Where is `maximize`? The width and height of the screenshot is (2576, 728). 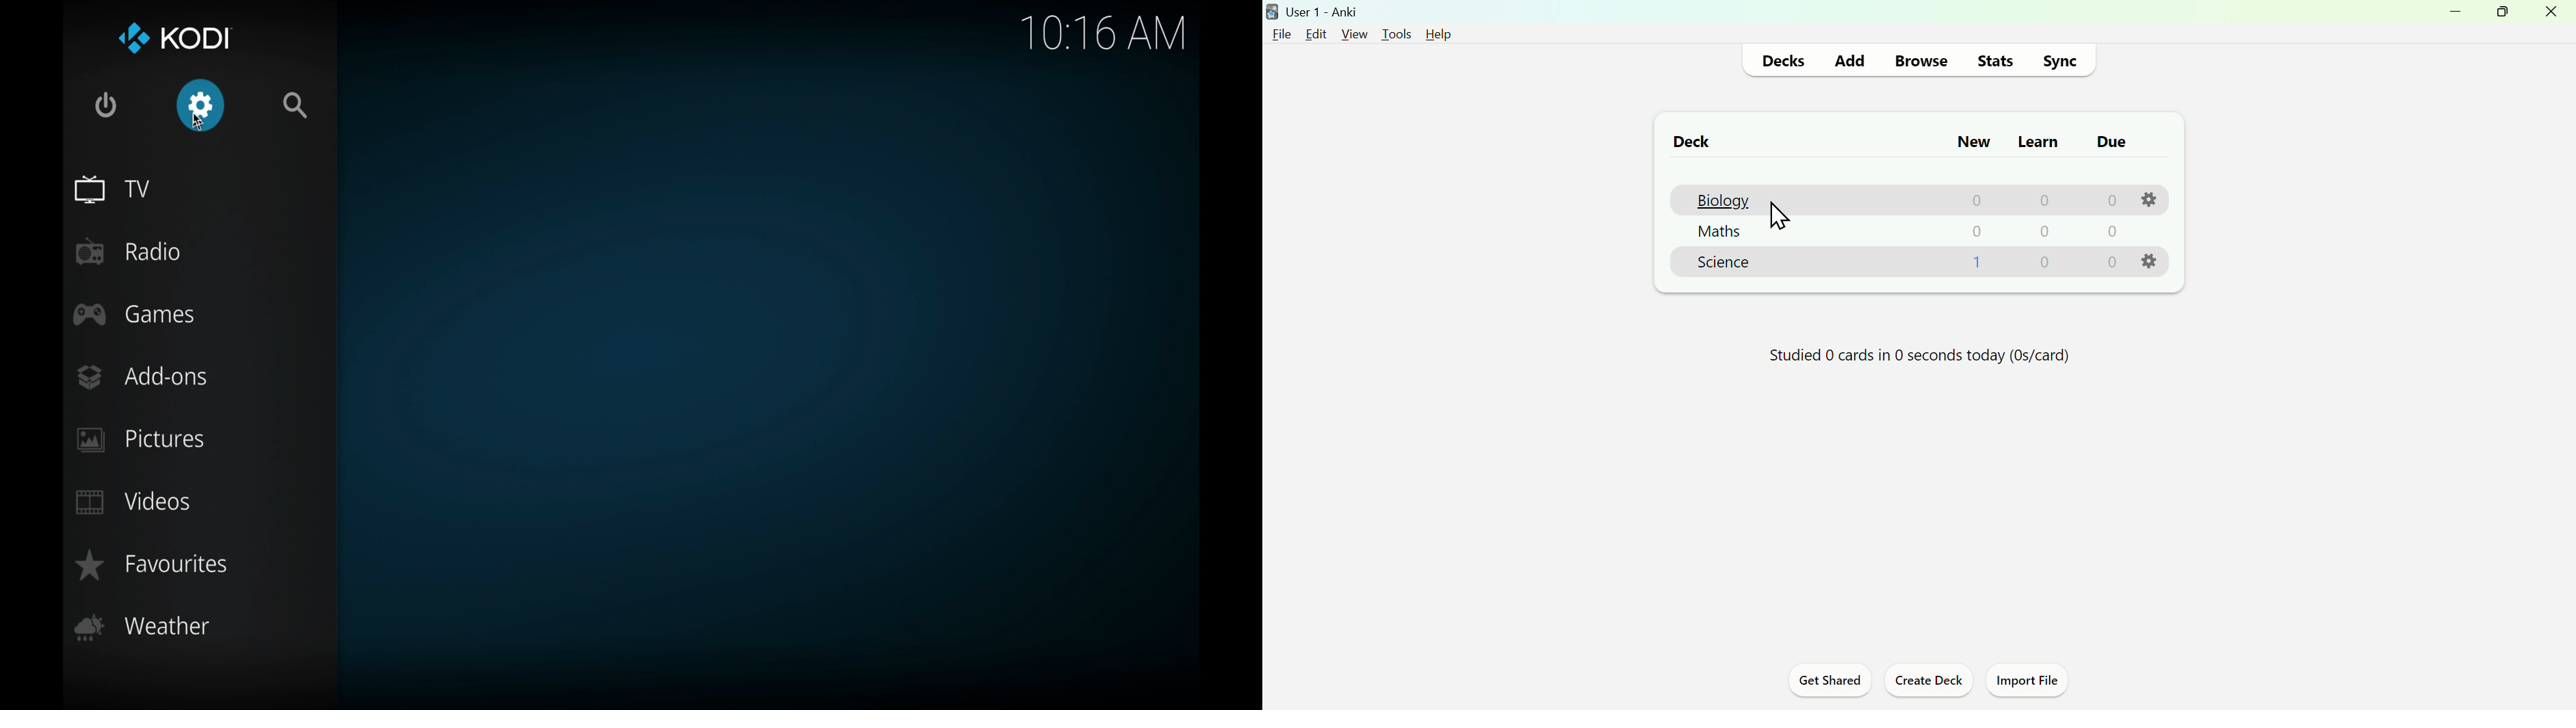 maximize is located at coordinates (2501, 12).